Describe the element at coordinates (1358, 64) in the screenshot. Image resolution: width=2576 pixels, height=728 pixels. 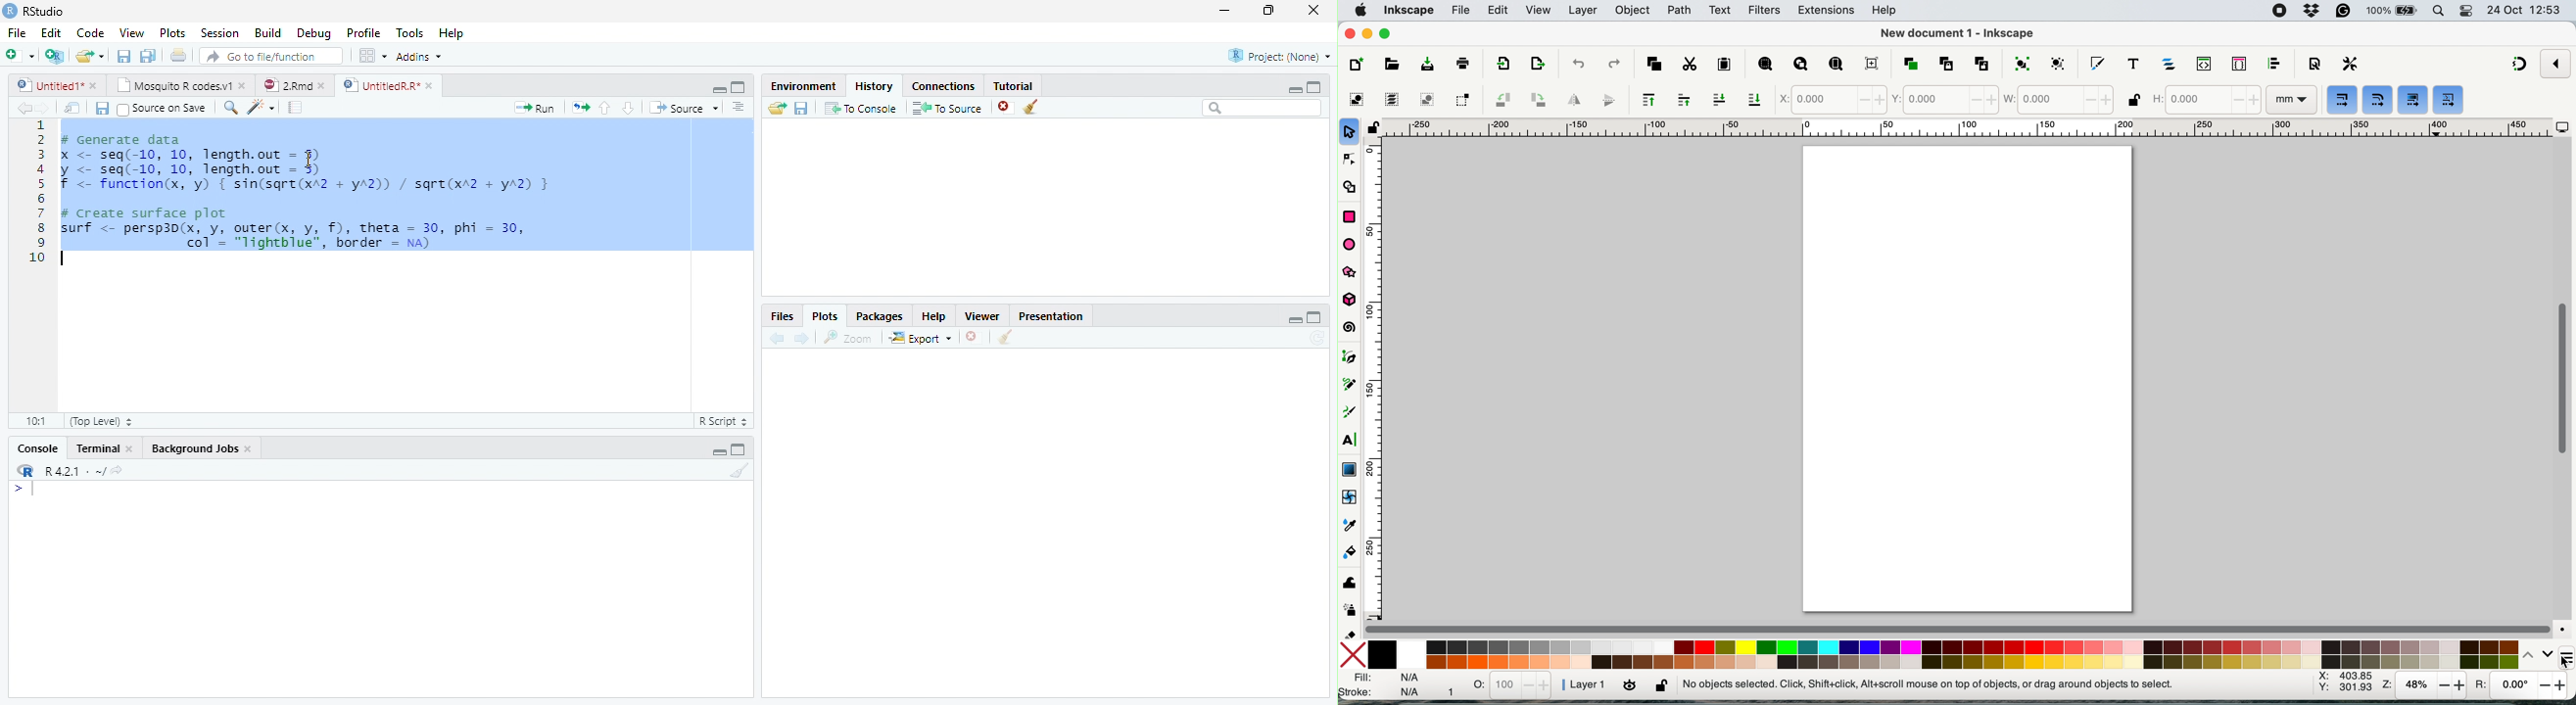
I see `new` at that location.